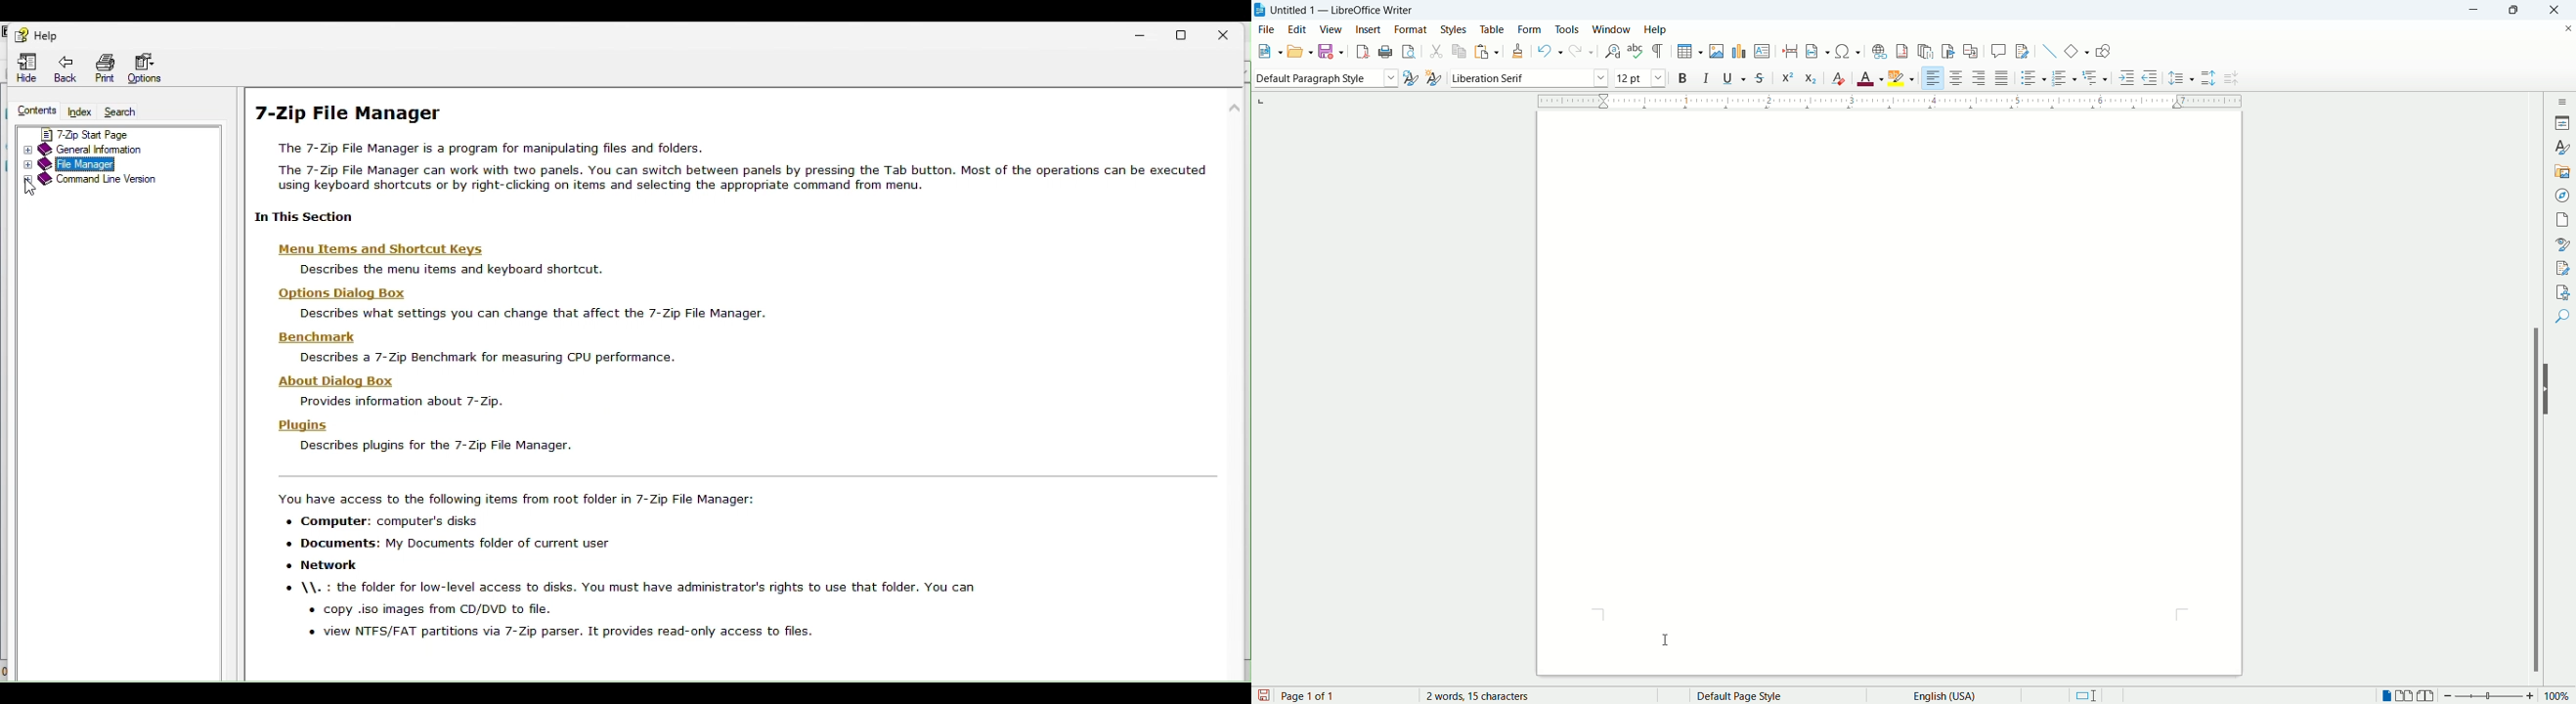  Describe the element at coordinates (304, 425) in the screenshot. I see `Plugins` at that location.